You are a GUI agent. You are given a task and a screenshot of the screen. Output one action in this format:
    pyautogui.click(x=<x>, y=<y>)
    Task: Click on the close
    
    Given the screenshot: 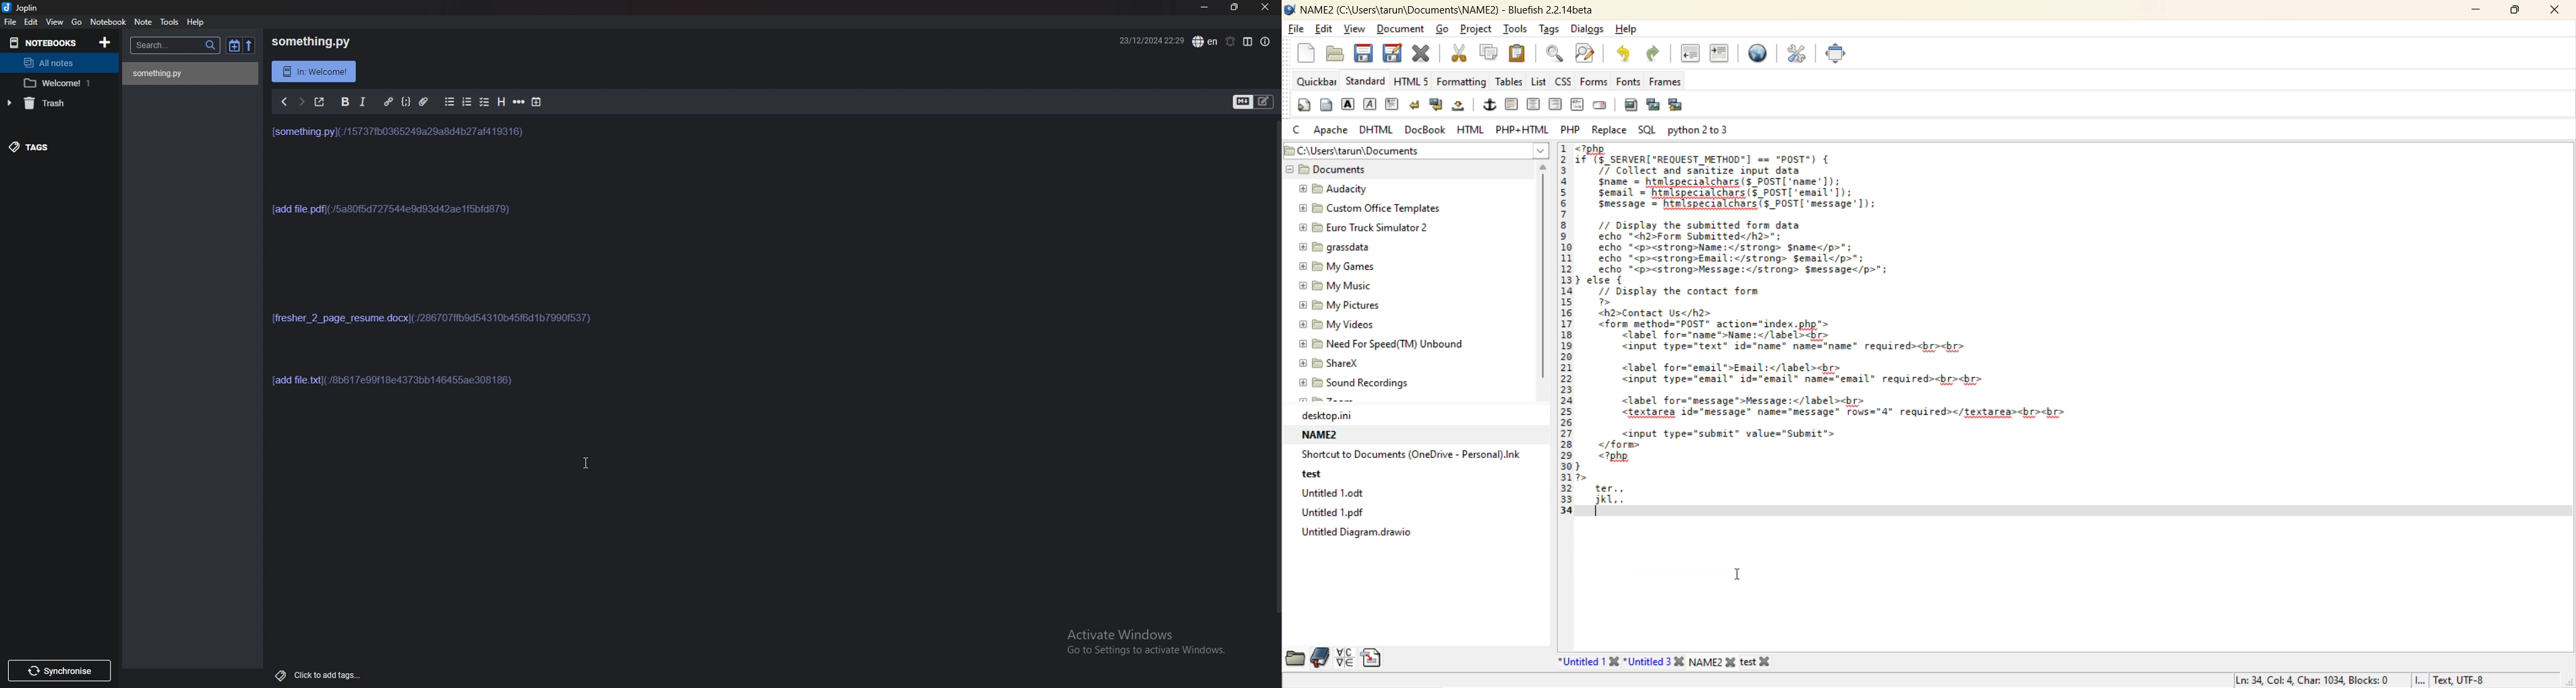 What is the action you would take?
    pyautogui.click(x=2550, y=10)
    